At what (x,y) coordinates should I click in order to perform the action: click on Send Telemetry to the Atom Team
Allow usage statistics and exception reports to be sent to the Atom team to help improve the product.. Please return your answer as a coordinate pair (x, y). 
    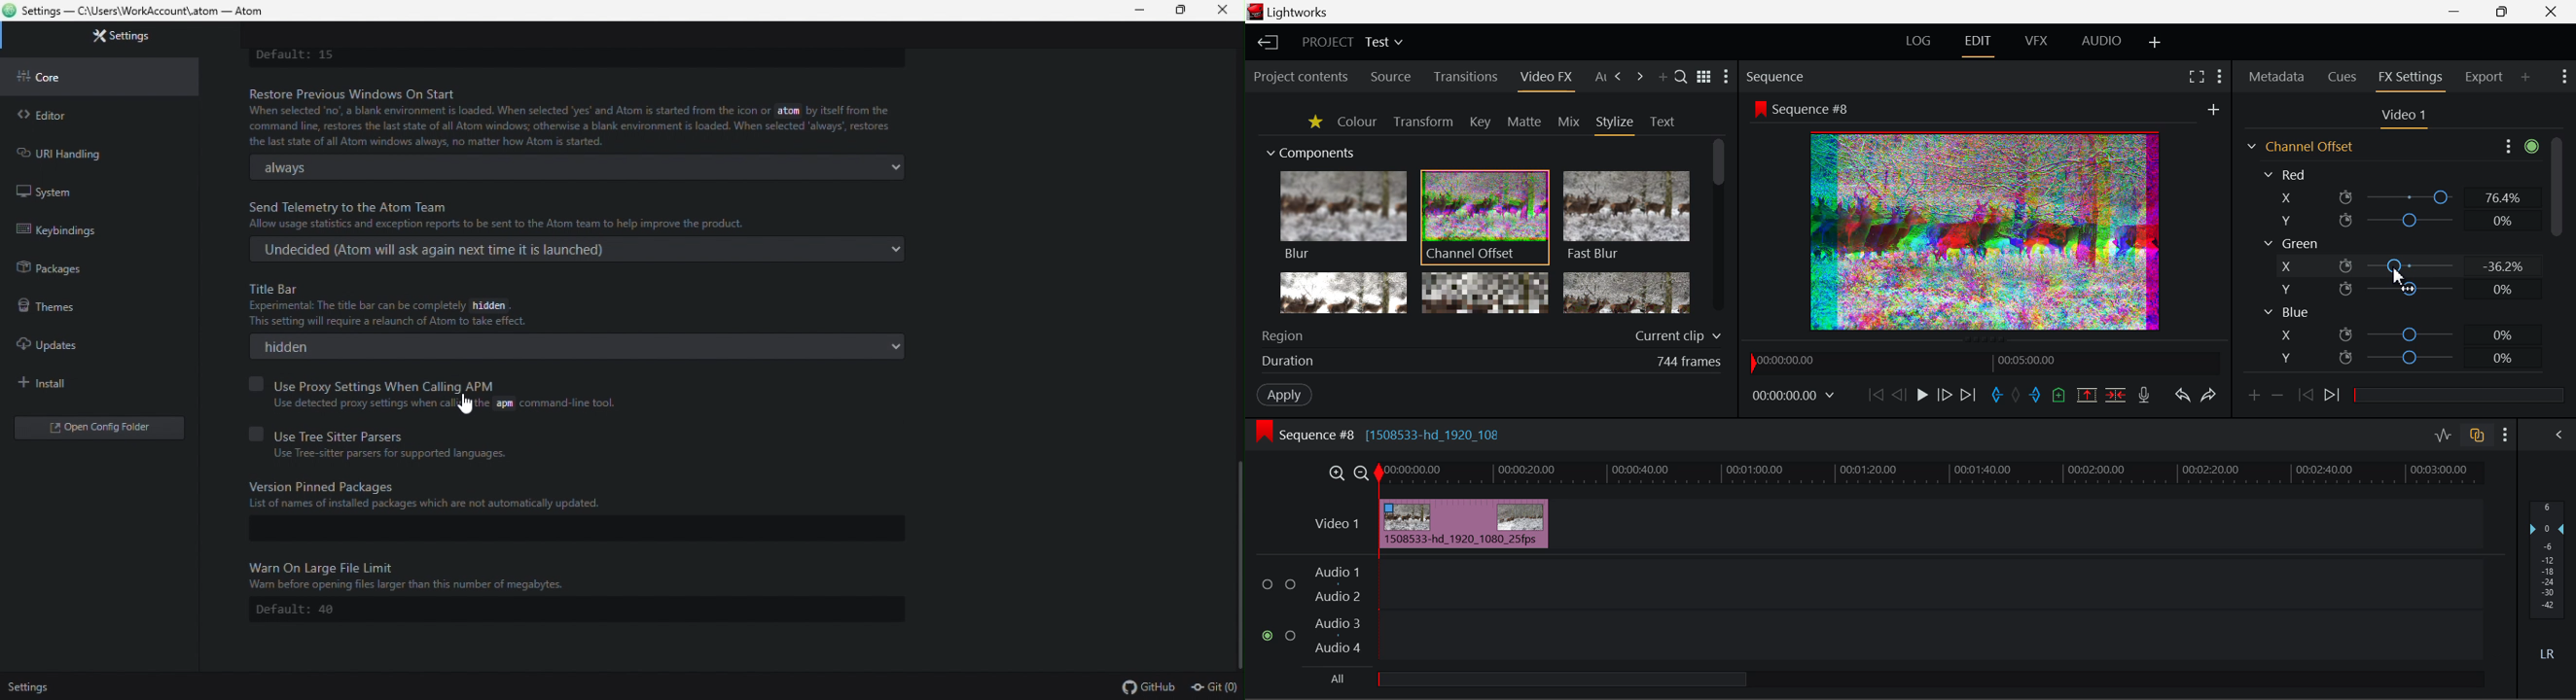
    Looking at the image, I should click on (507, 216).